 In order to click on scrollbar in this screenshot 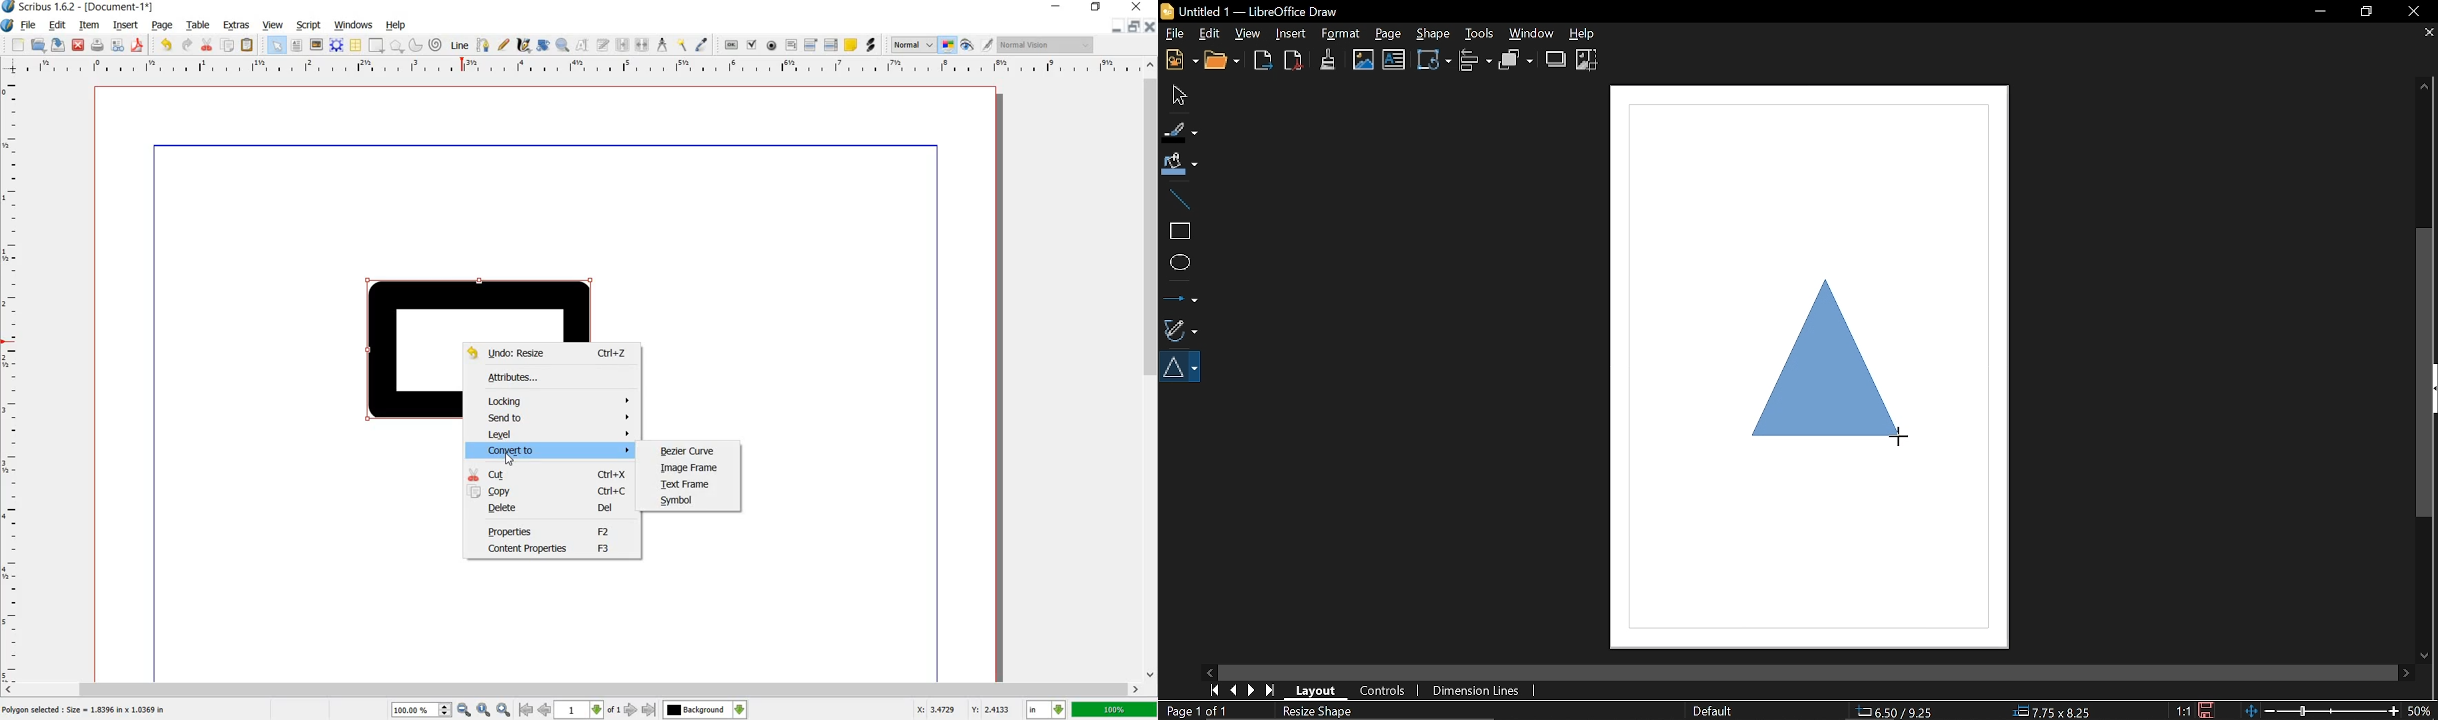, I will do `click(1150, 371)`.